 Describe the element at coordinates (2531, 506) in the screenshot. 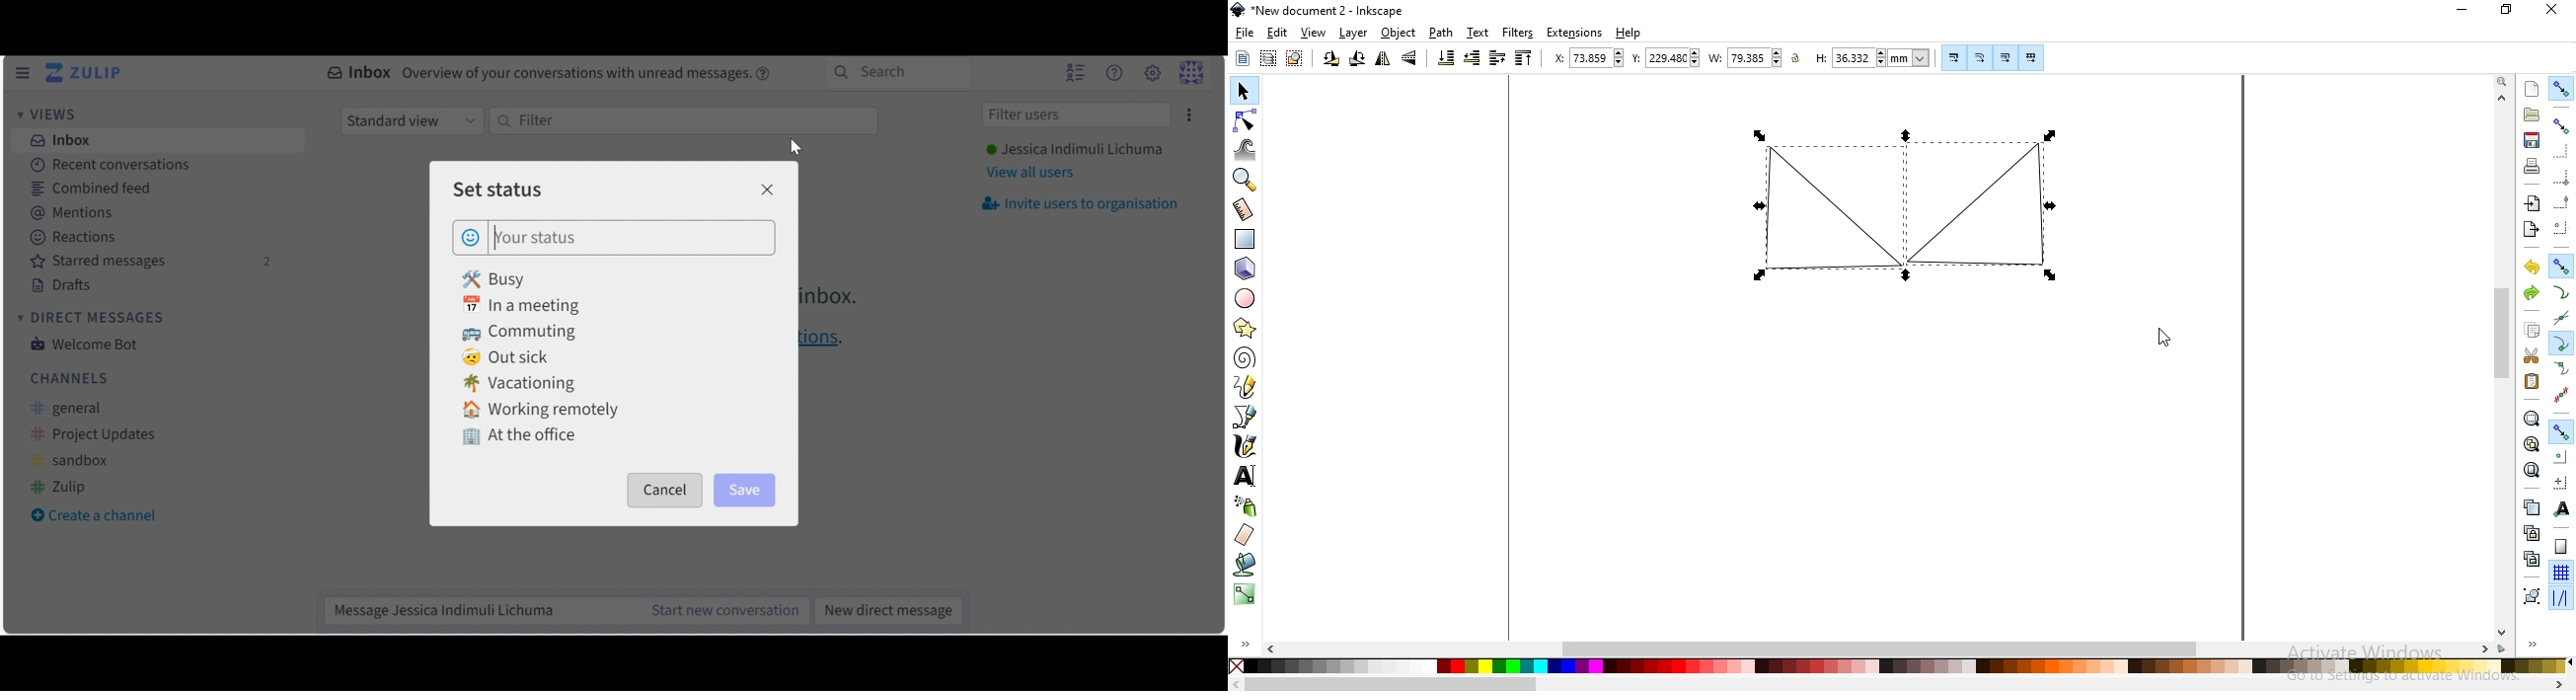

I see `duplicate selected objects` at that location.